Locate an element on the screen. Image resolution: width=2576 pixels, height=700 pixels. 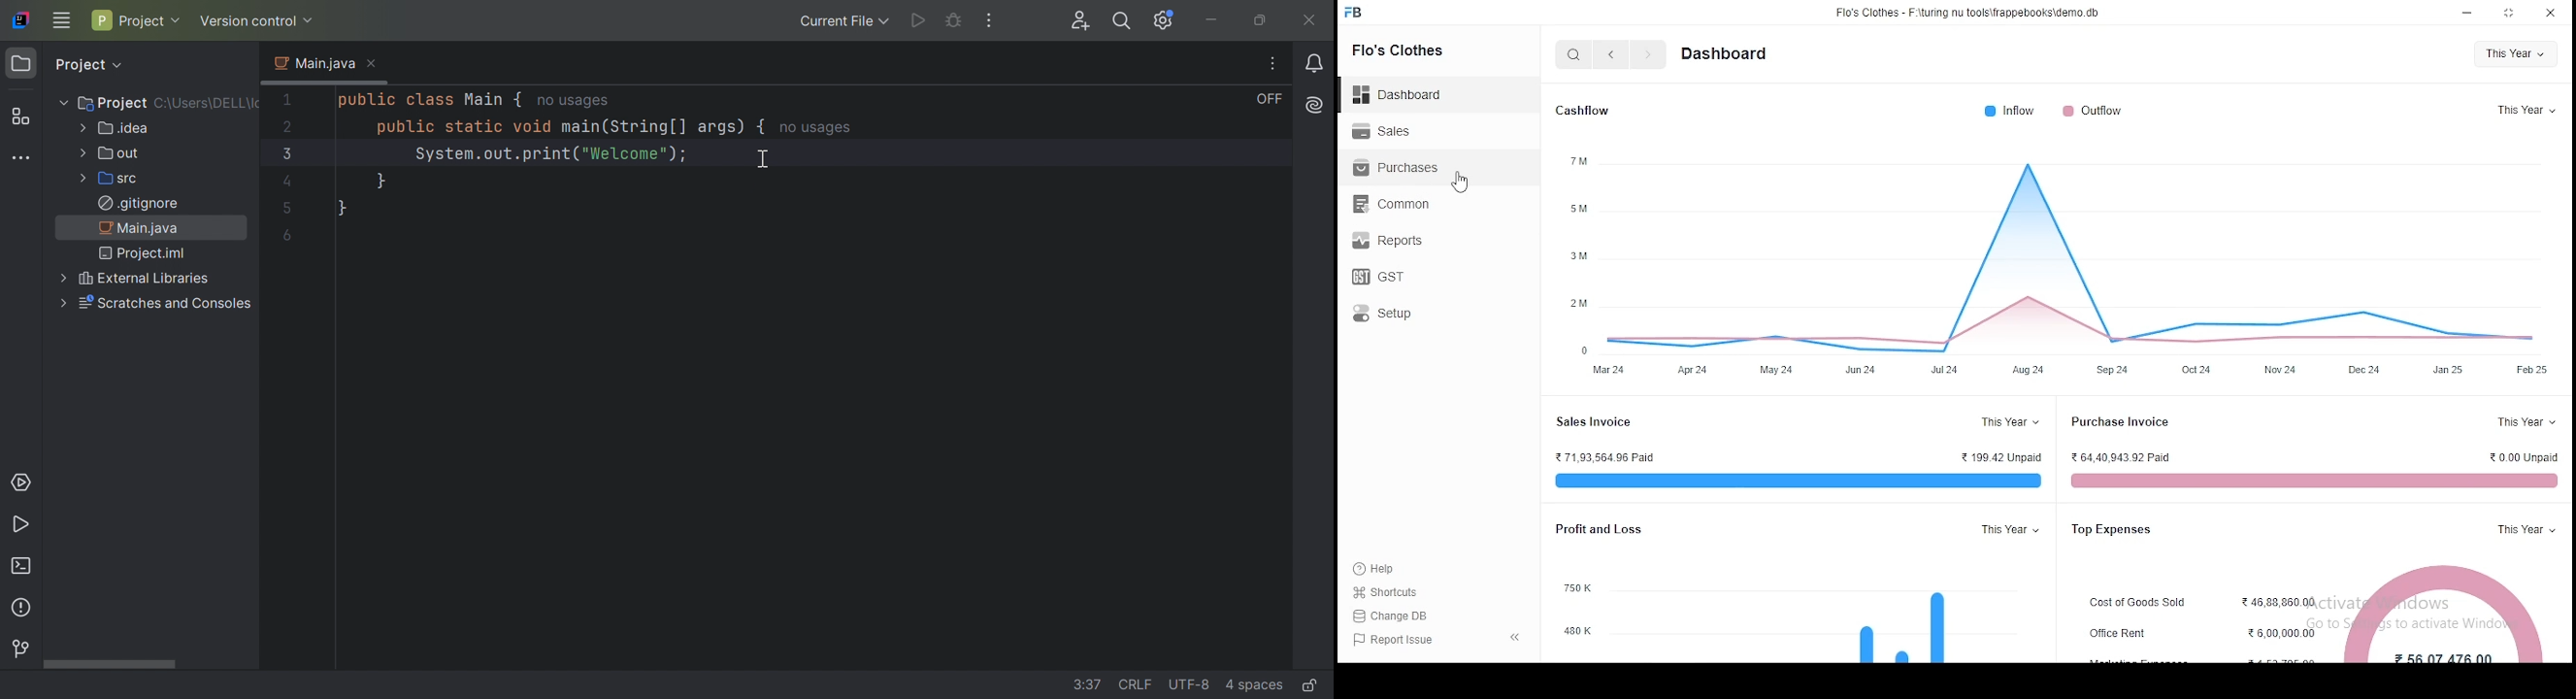
3m is located at coordinates (1579, 255).